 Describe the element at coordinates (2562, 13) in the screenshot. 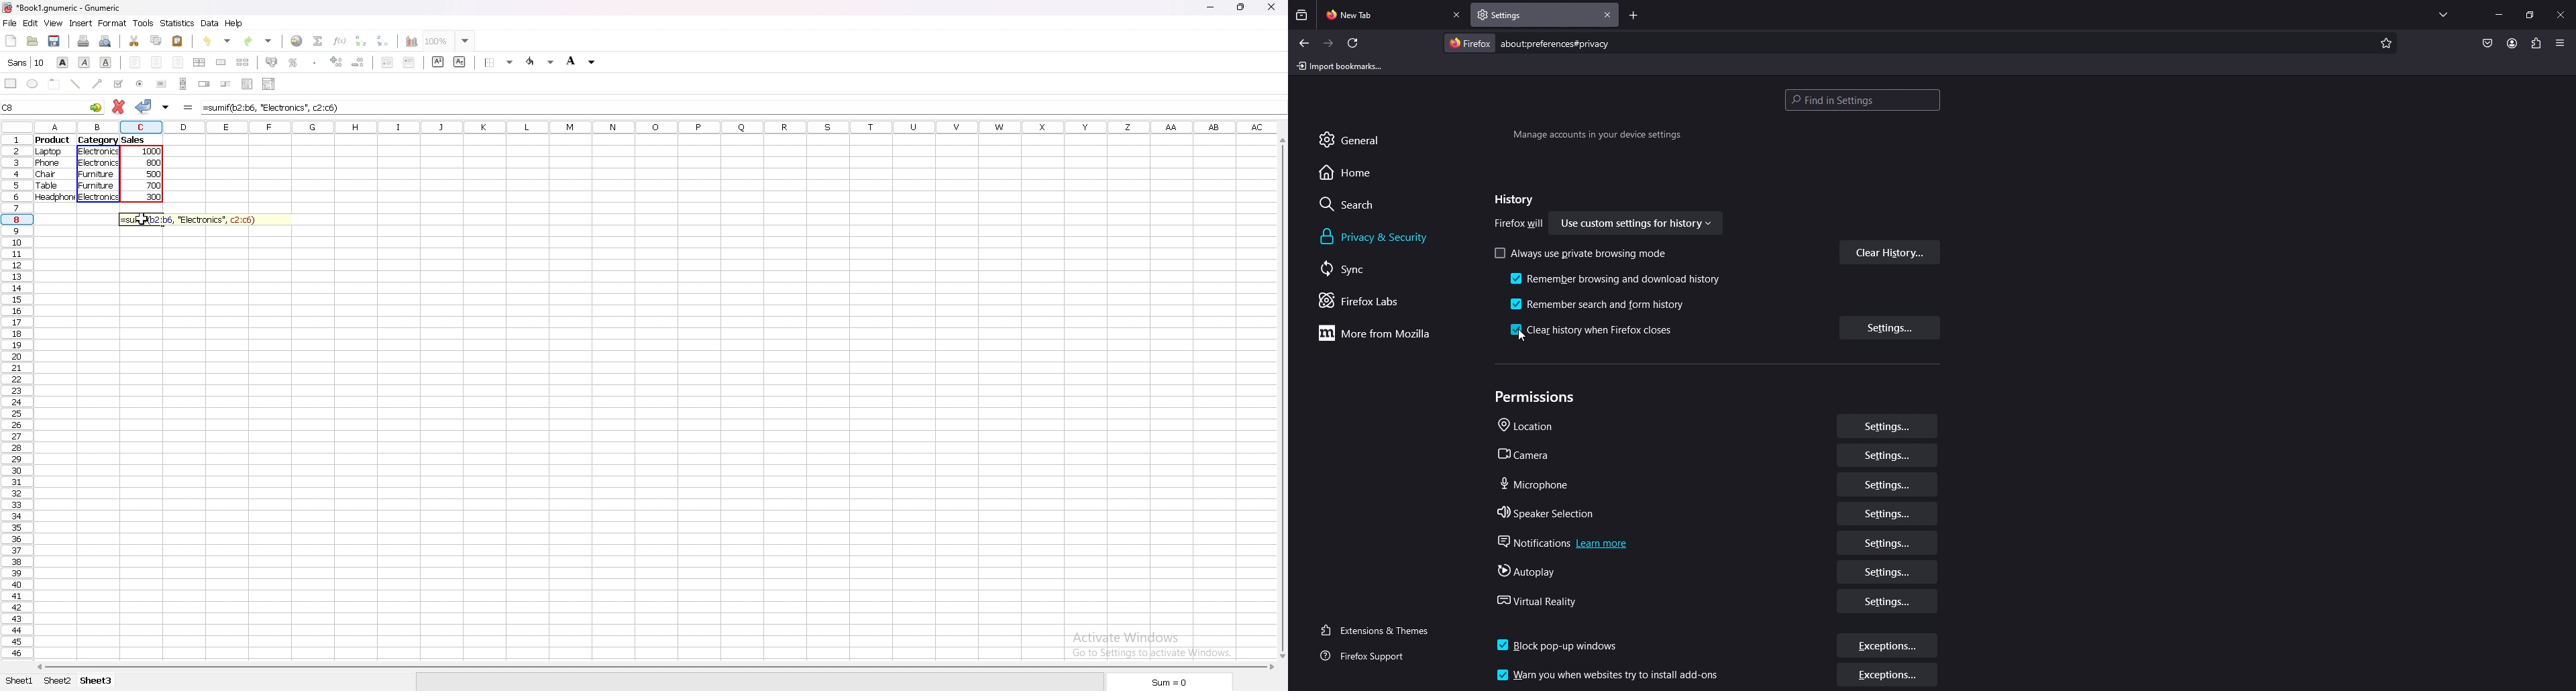

I see `close` at that location.